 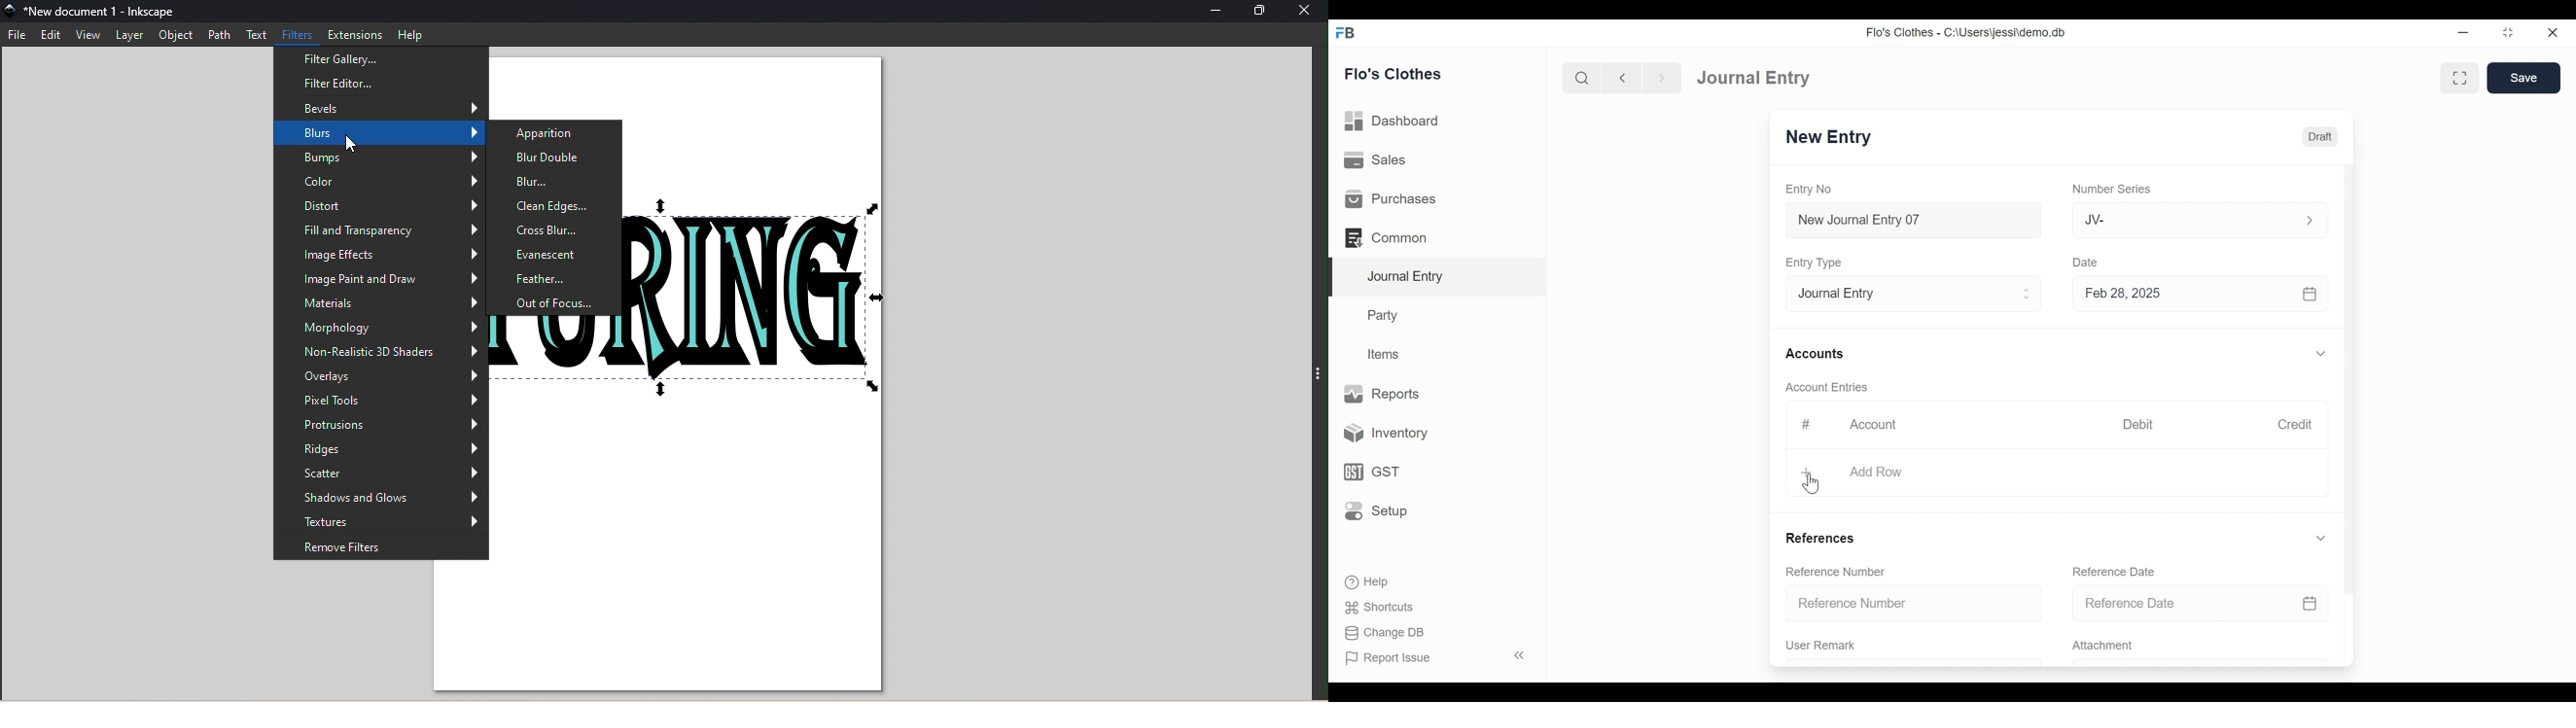 I want to click on Help, so click(x=1365, y=580).